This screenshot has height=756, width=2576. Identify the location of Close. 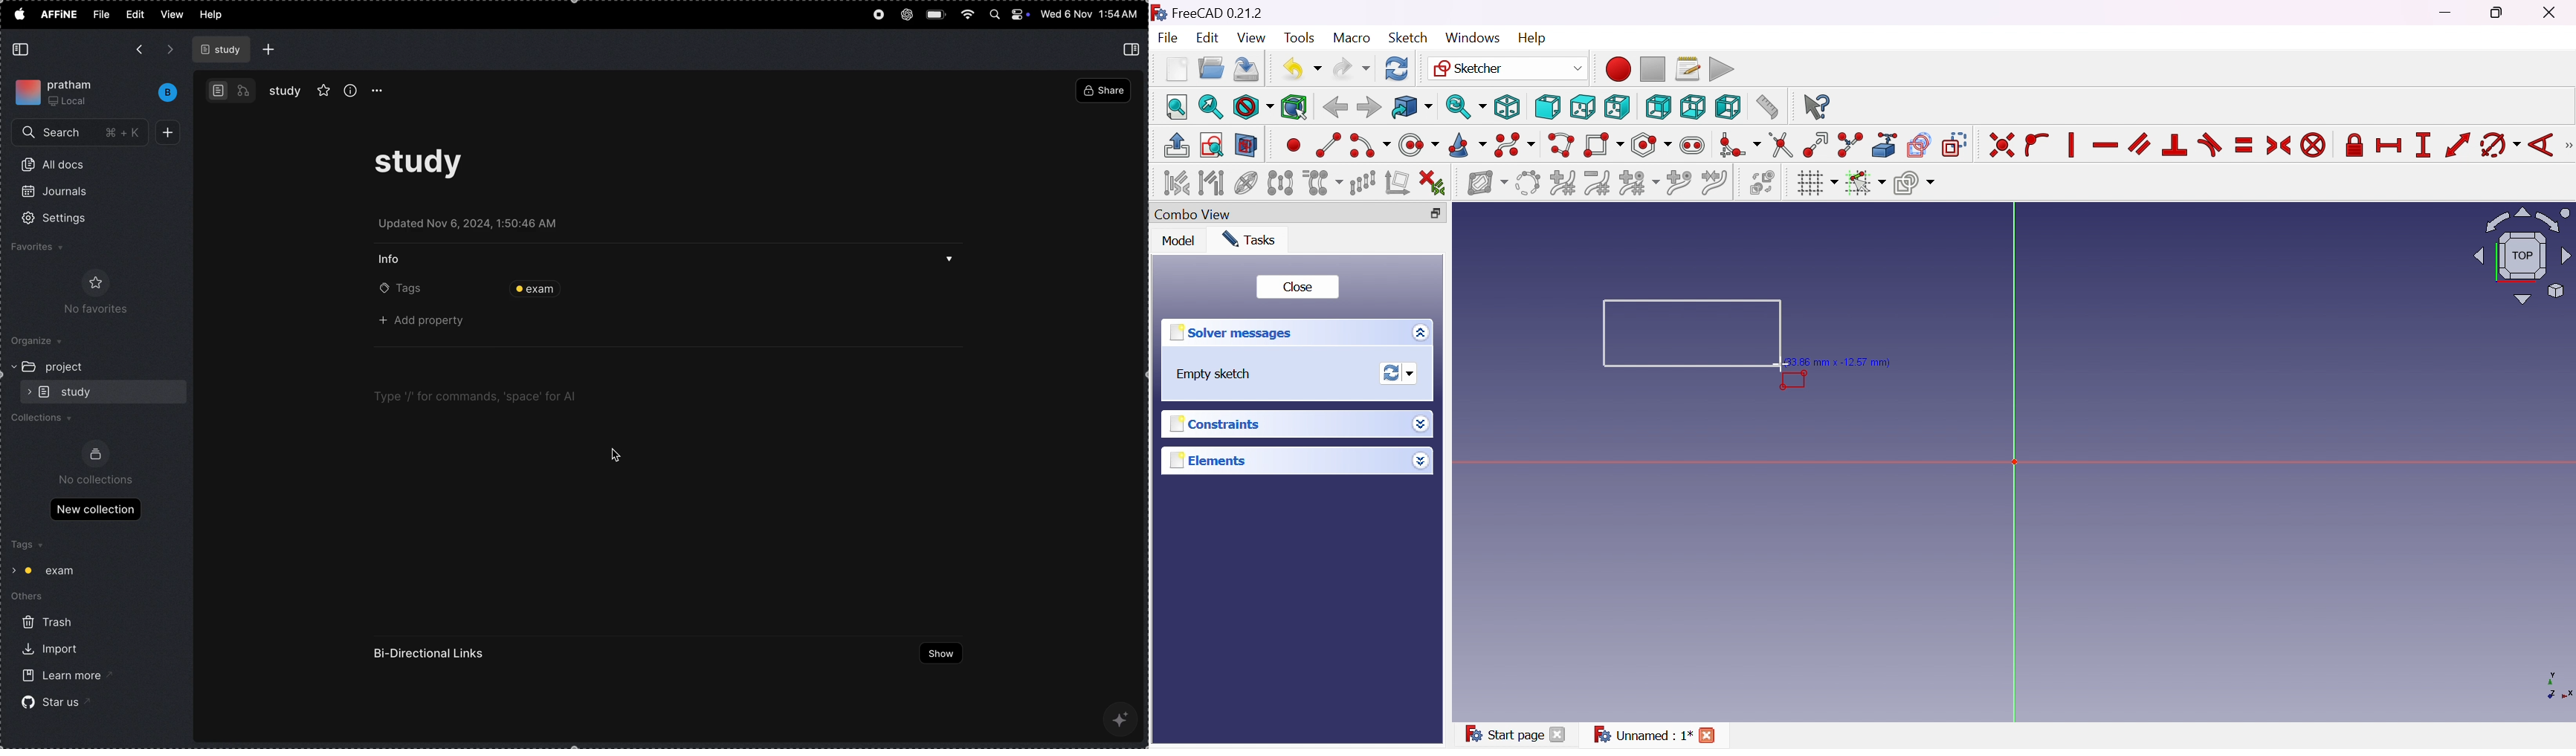
(1714, 733).